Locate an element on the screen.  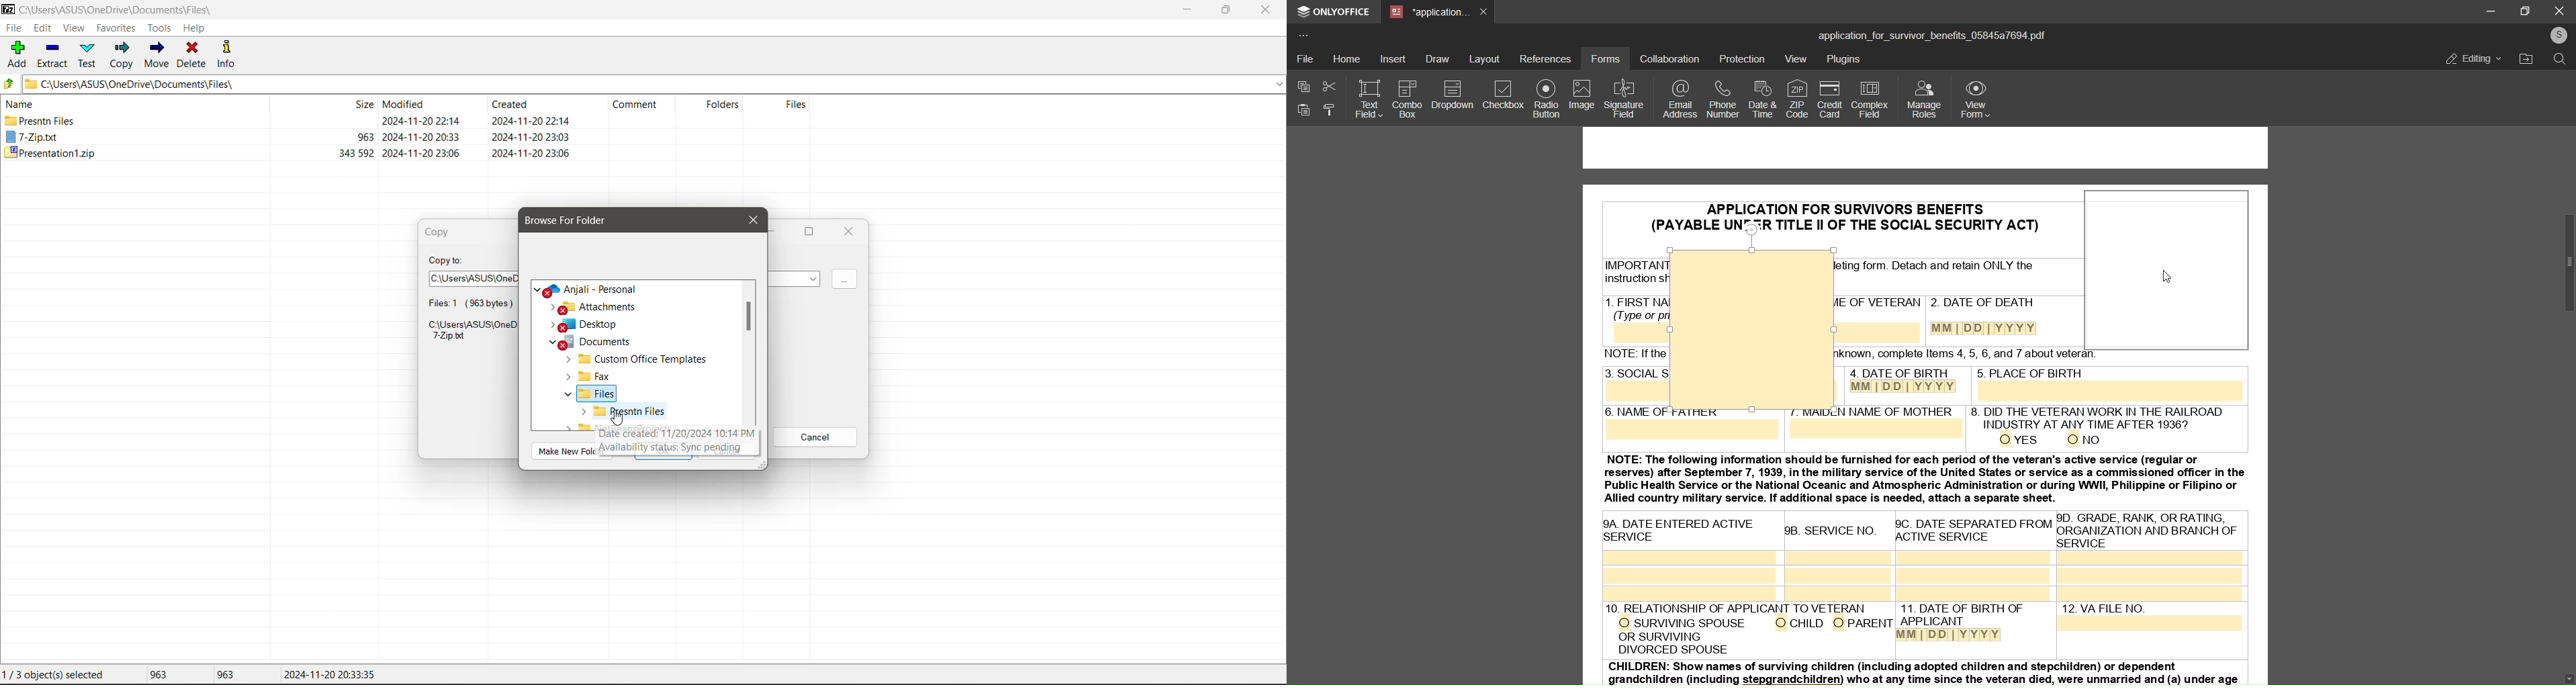
format is located at coordinates (1328, 112).